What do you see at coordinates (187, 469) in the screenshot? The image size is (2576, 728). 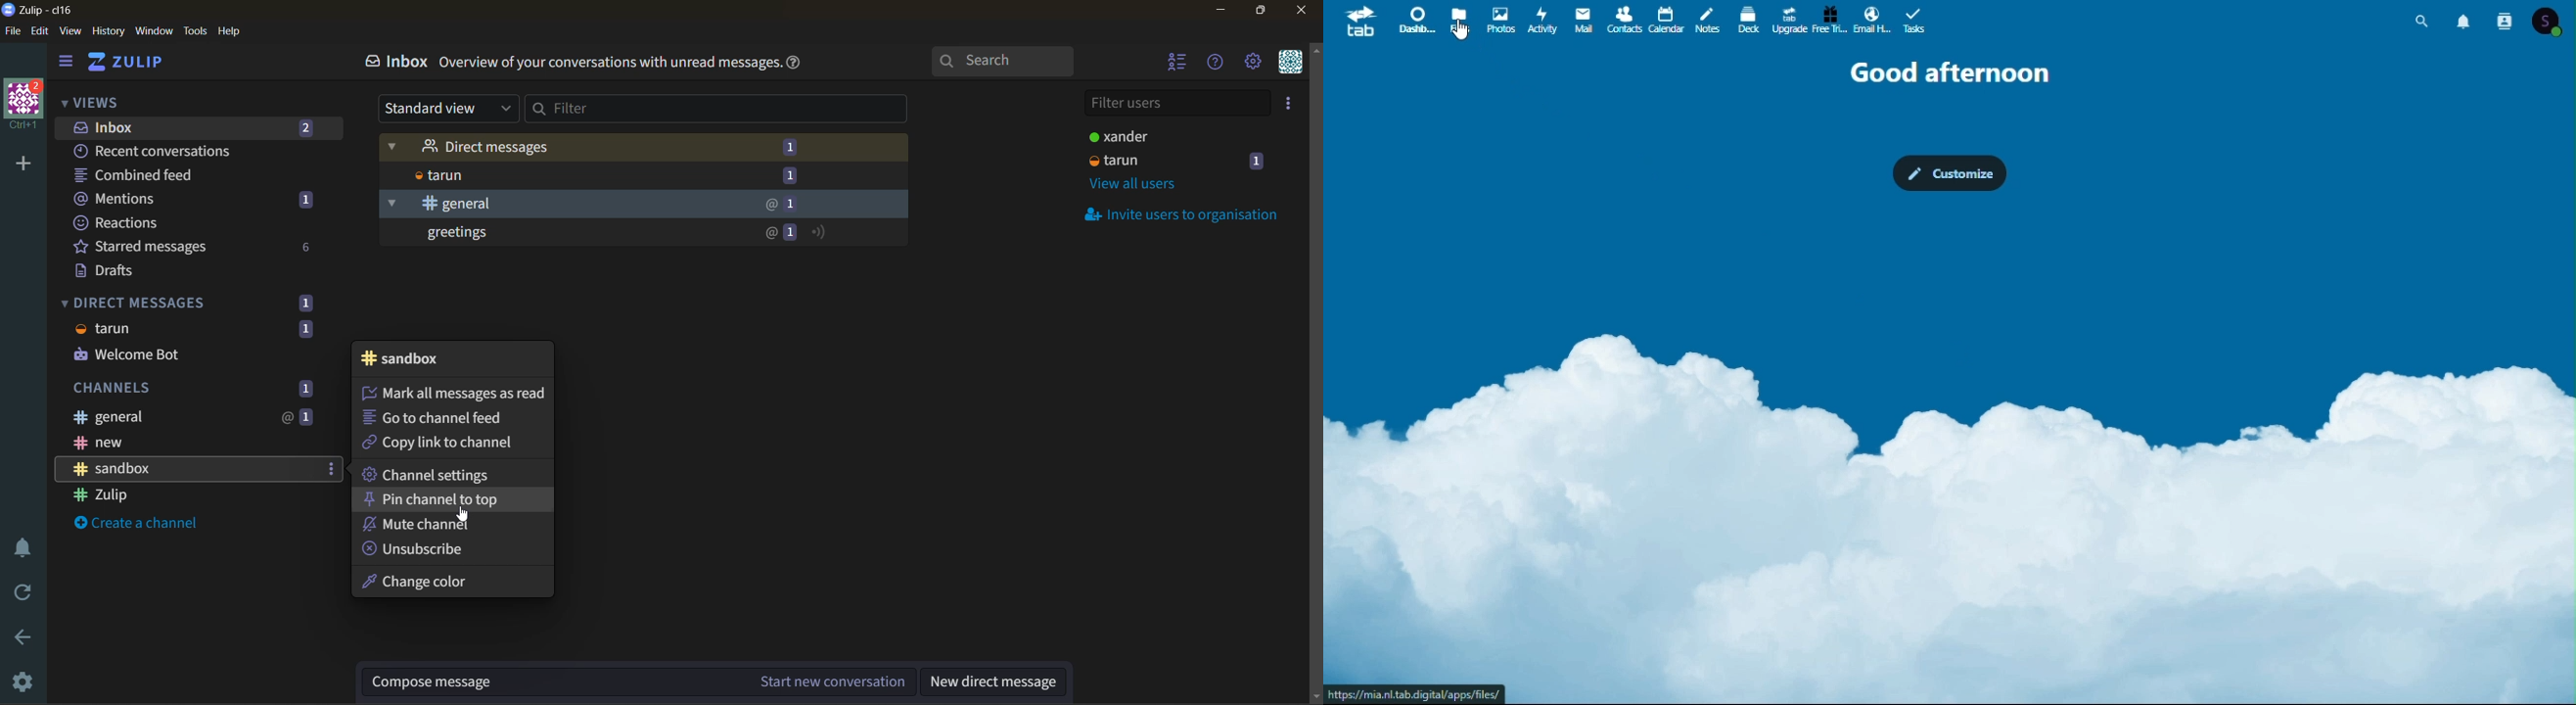 I see `Sandbox` at bounding box center [187, 469].